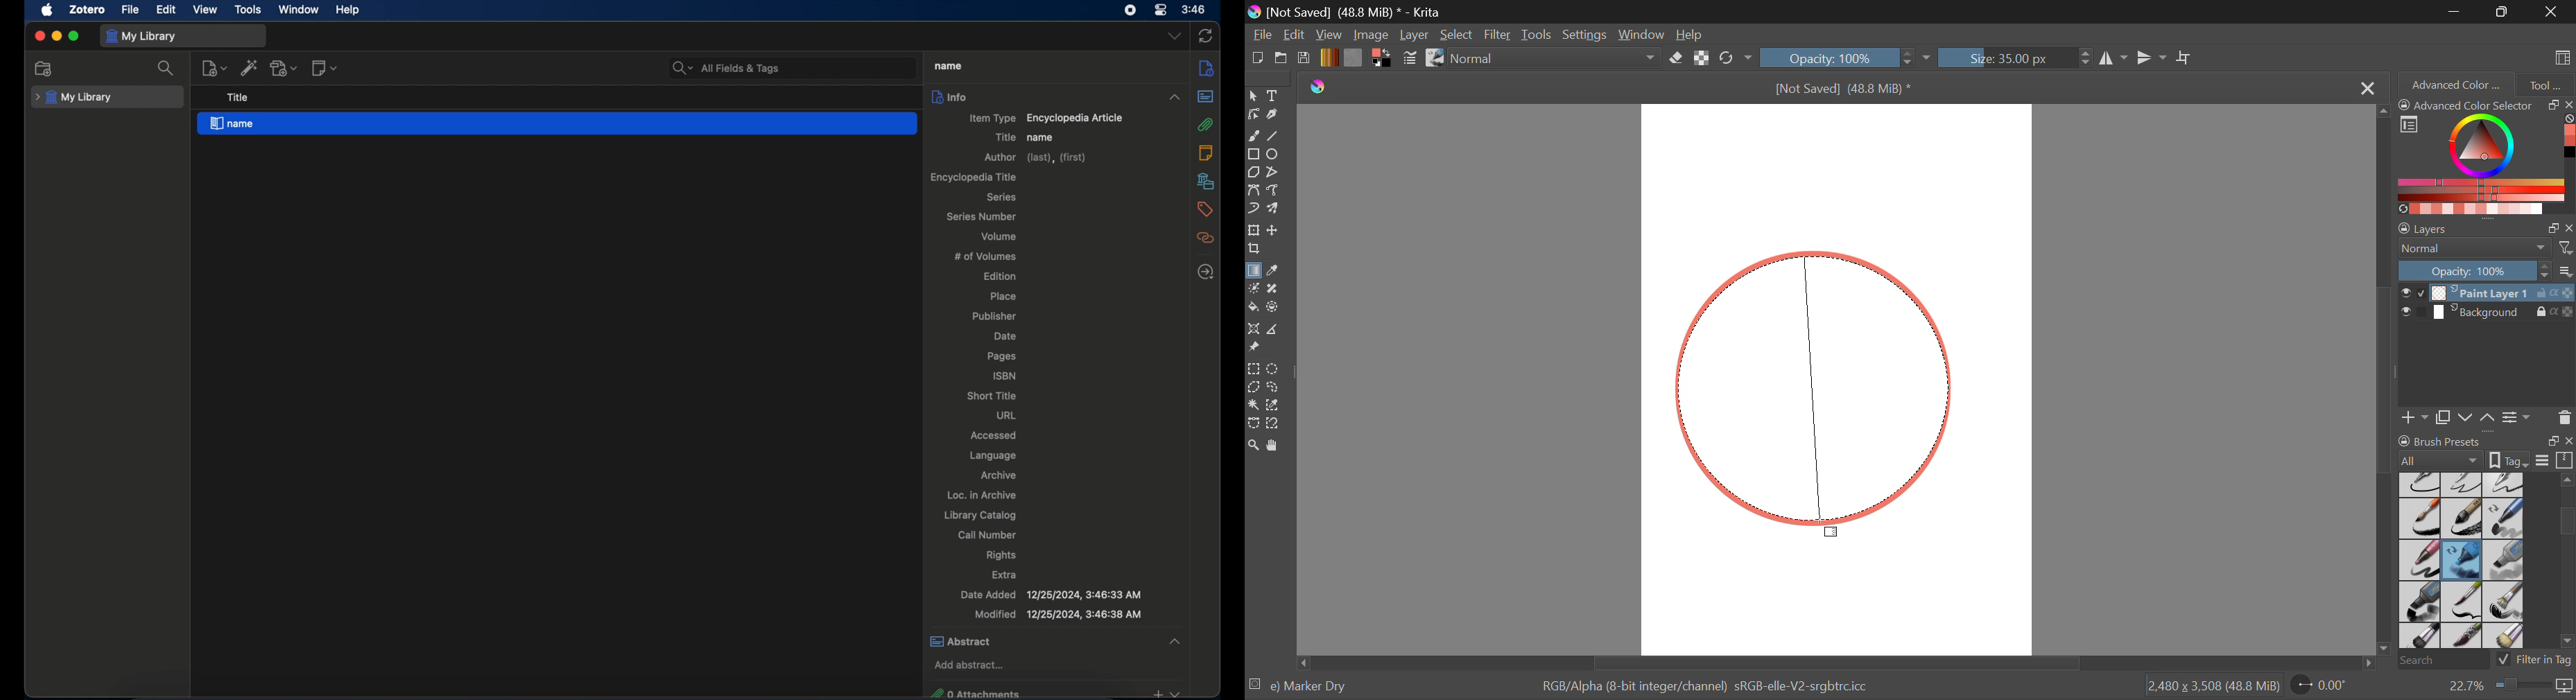 The width and height of the screenshot is (2576, 700). What do you see at coordinates (44, 69) in the screenshot?
I see `new collection` at bounding box center [44, 69].